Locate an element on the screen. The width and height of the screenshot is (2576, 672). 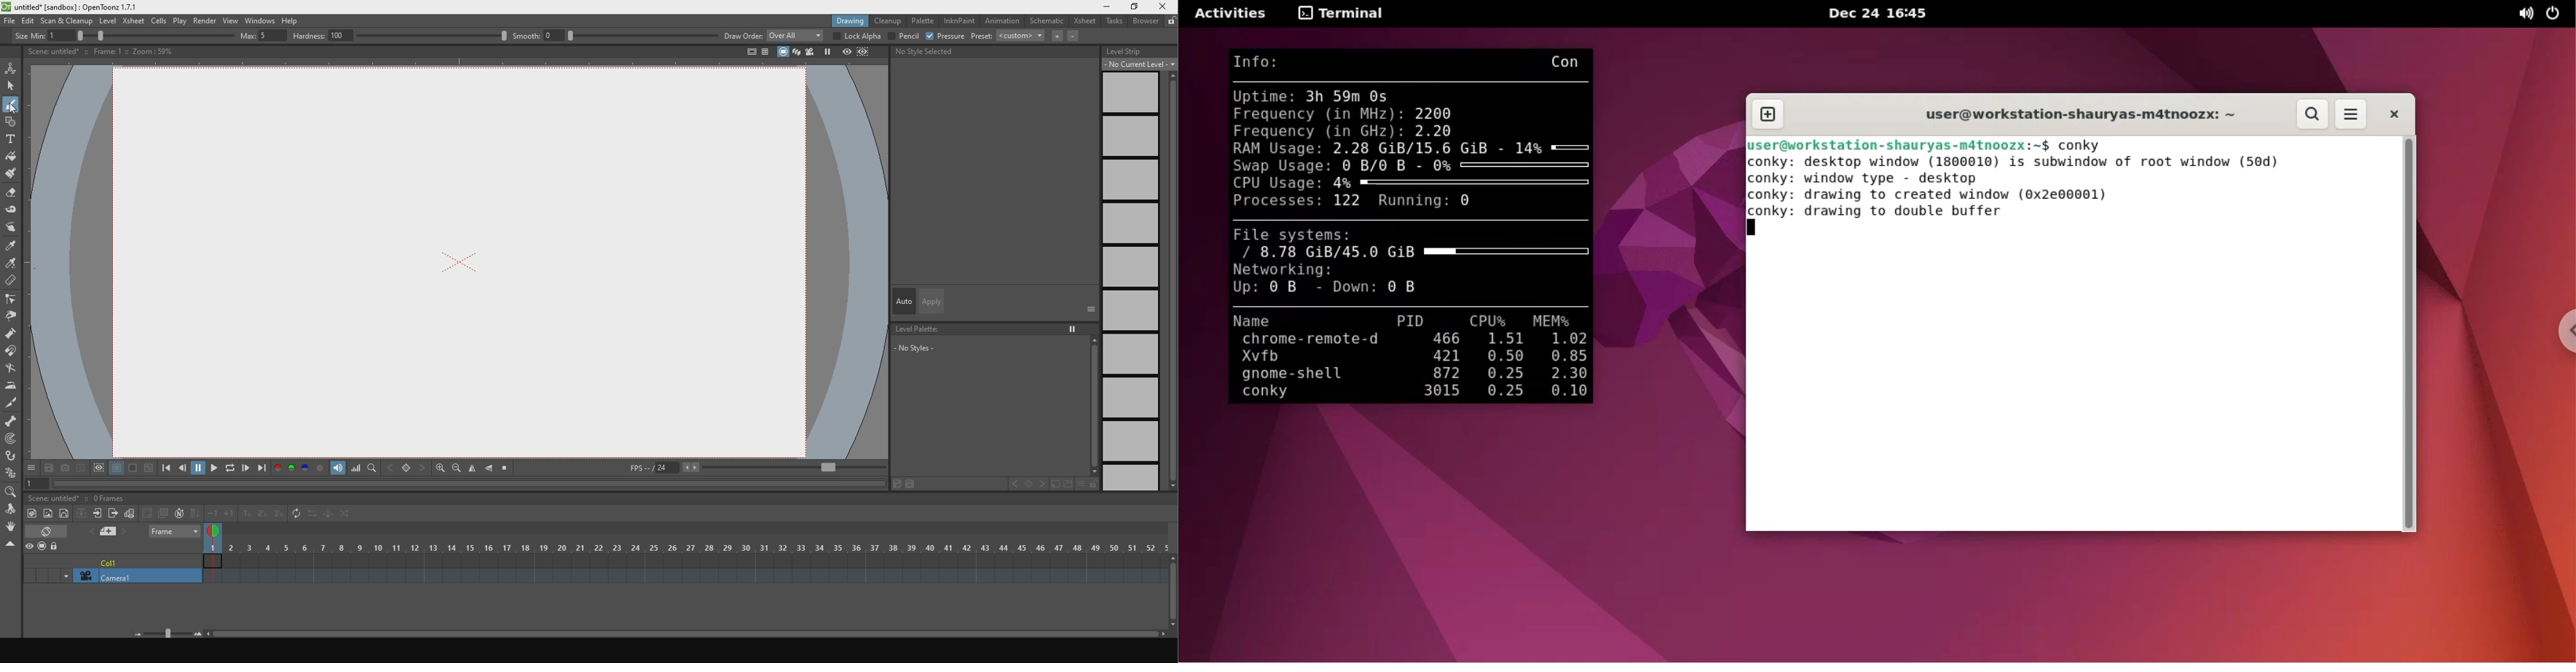
iron is located at coordinates (11, 386).